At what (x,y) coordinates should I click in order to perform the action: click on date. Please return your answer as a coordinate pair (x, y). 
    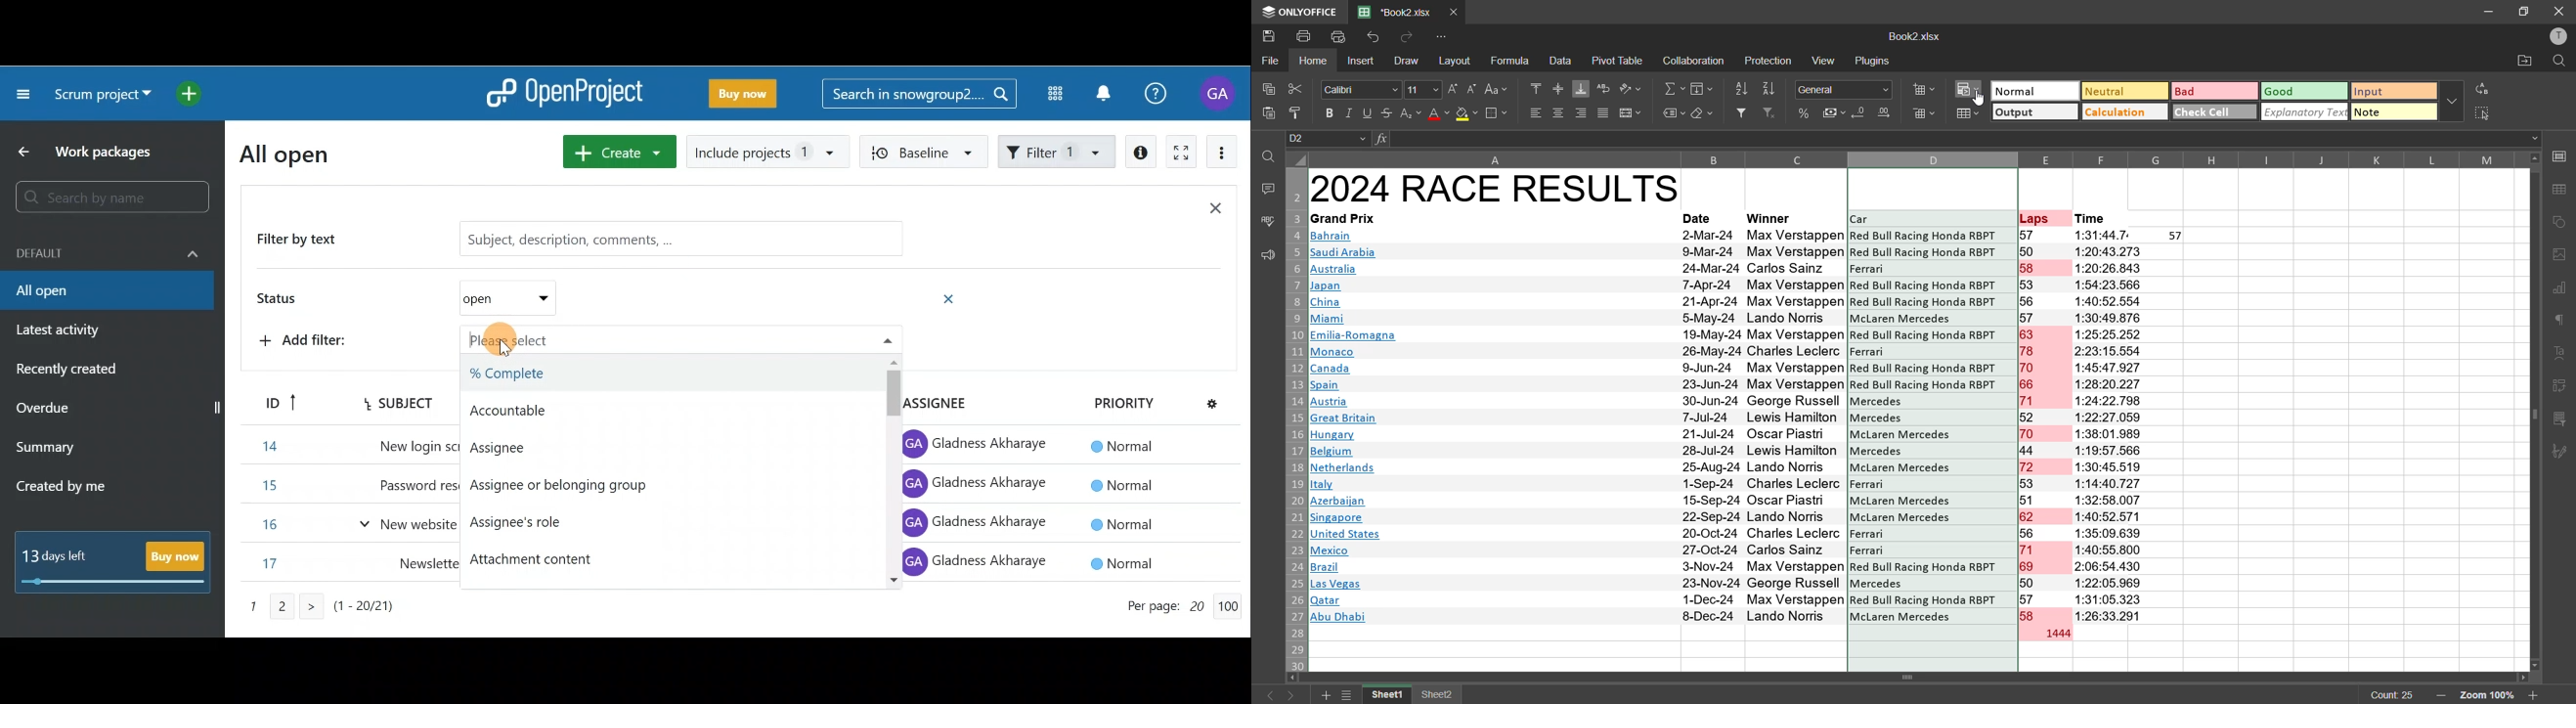
    Looking at the image, I should click on (1710, 426).